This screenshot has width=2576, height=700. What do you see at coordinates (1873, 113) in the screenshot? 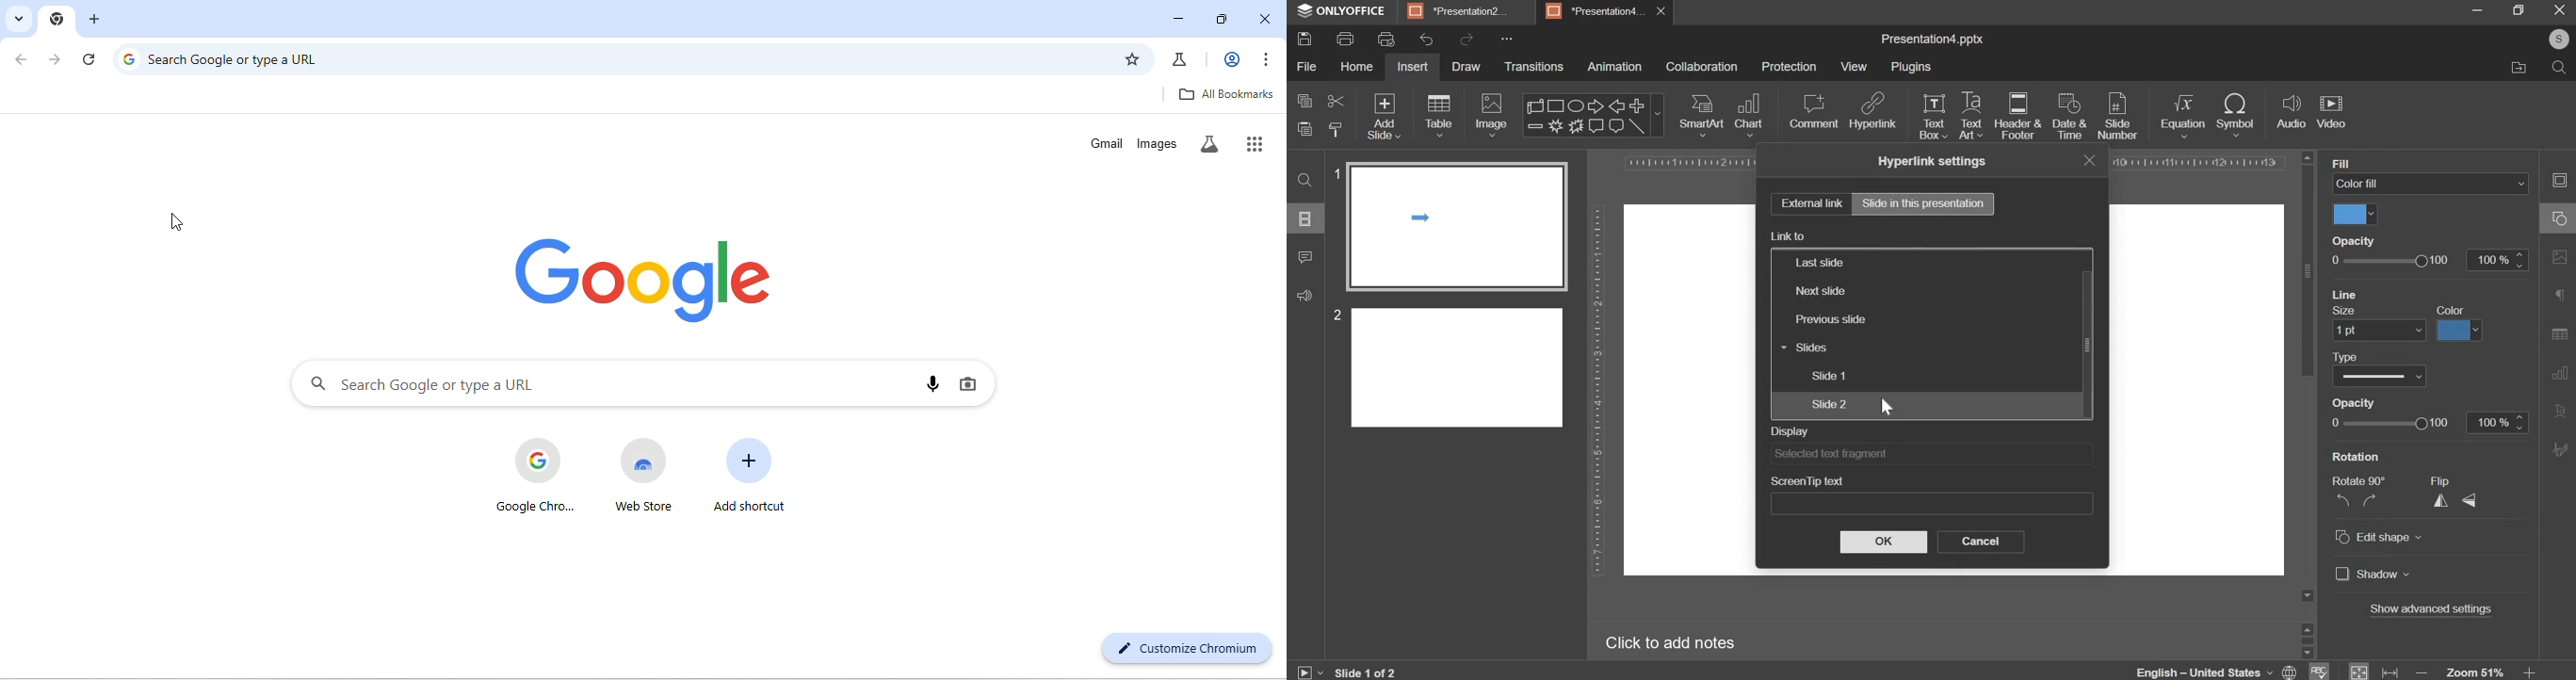
I see `hyperlink` at bounding box center [1873, 113].